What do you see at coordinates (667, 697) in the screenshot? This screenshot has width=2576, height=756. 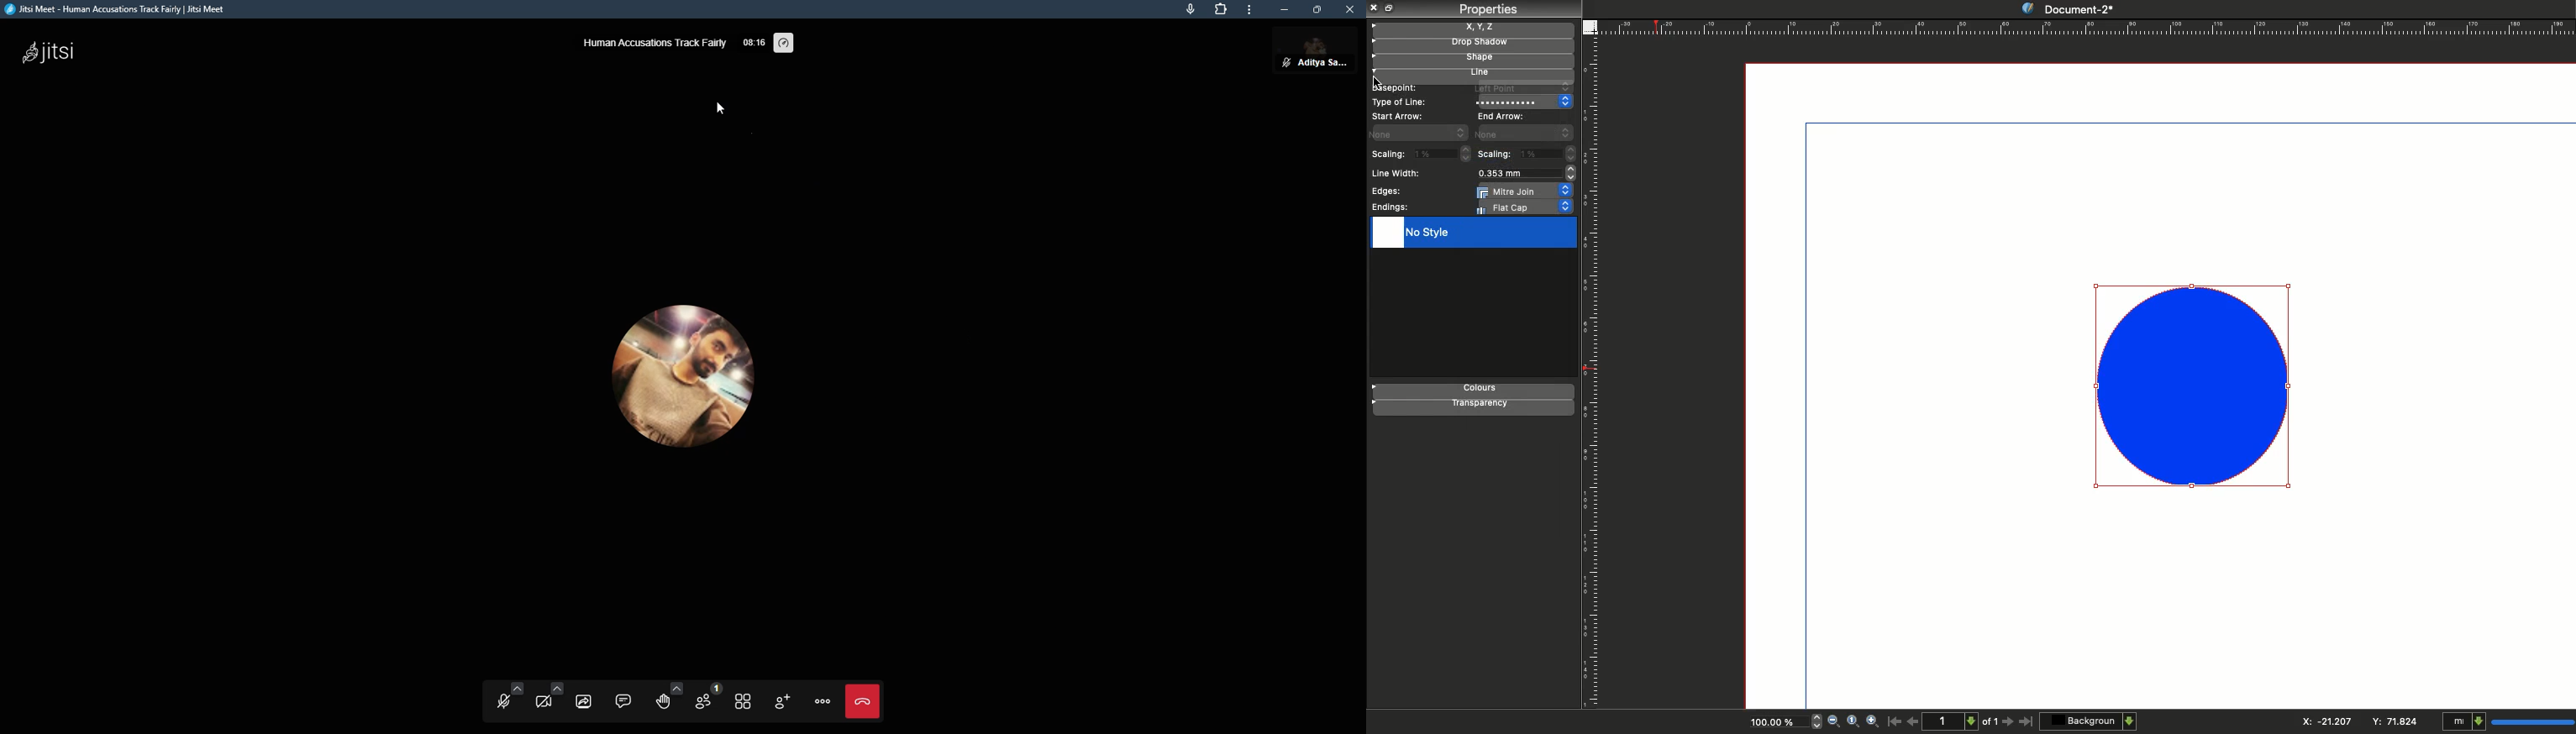 I see `reactions` at bounding box center [667, 697].